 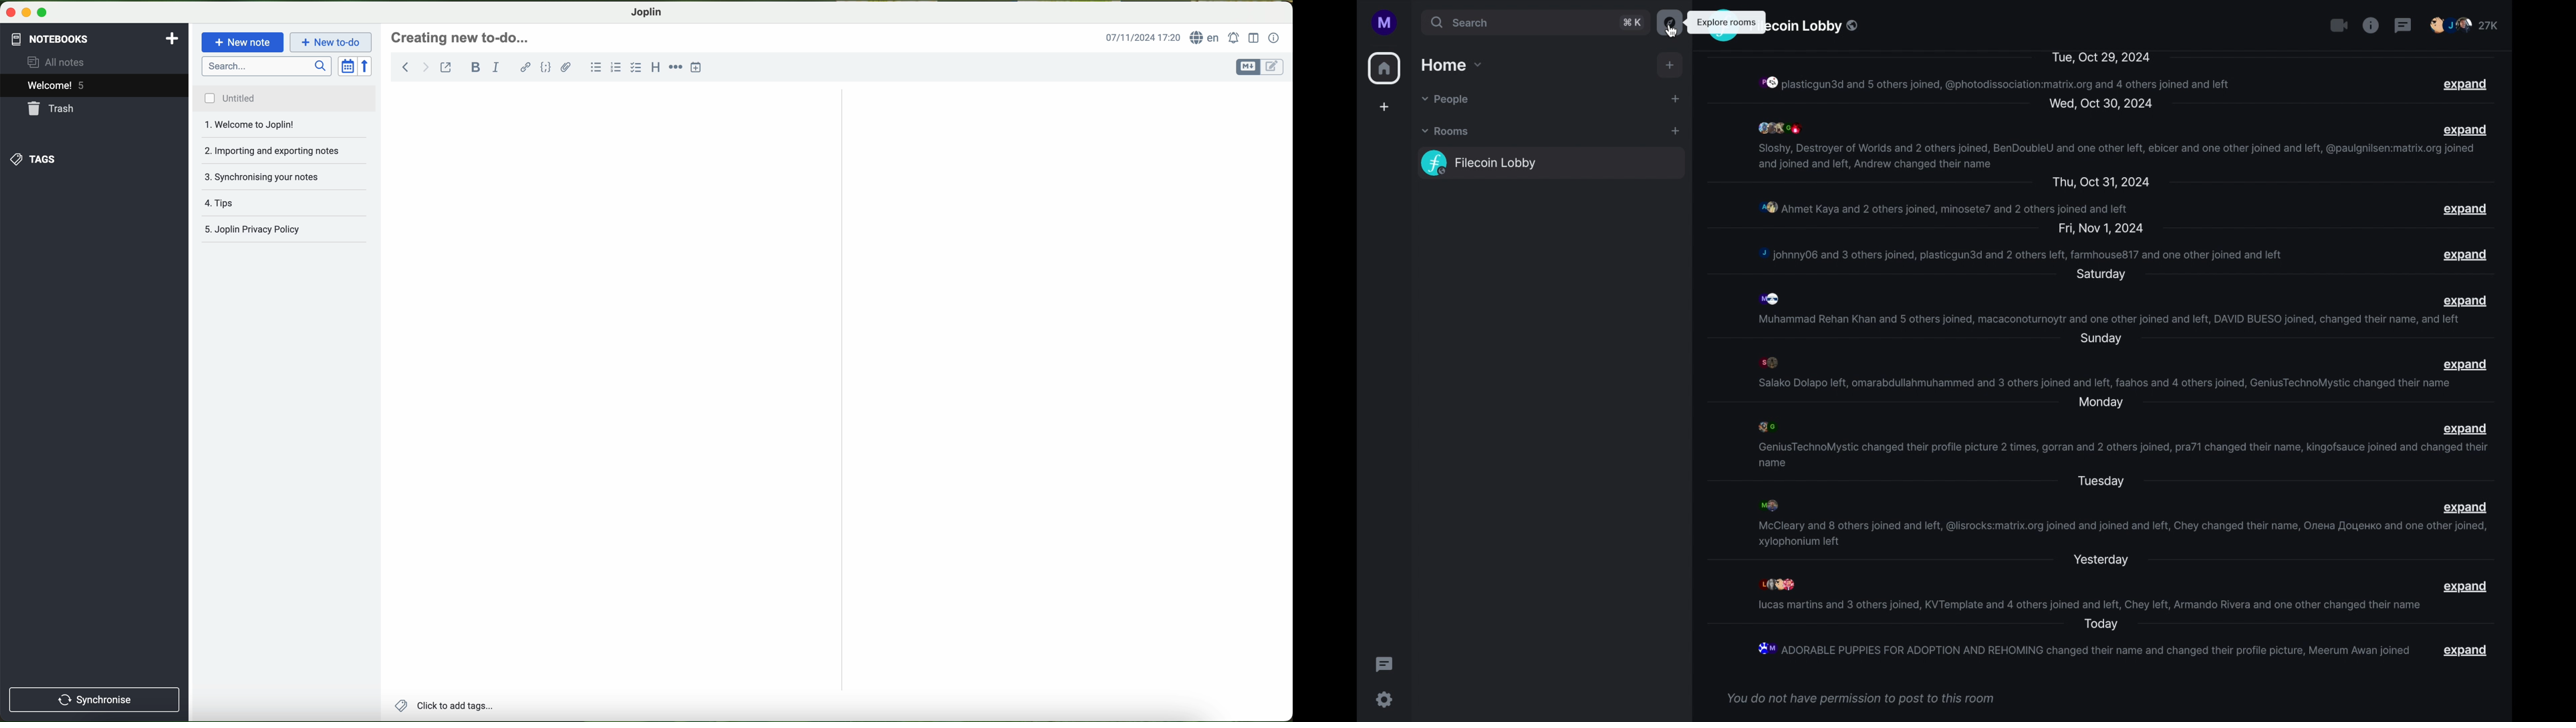 What do you see at coordinates (25, 13) in the screenshot?
I see `screen buttons` at bounding box center [25, 13].